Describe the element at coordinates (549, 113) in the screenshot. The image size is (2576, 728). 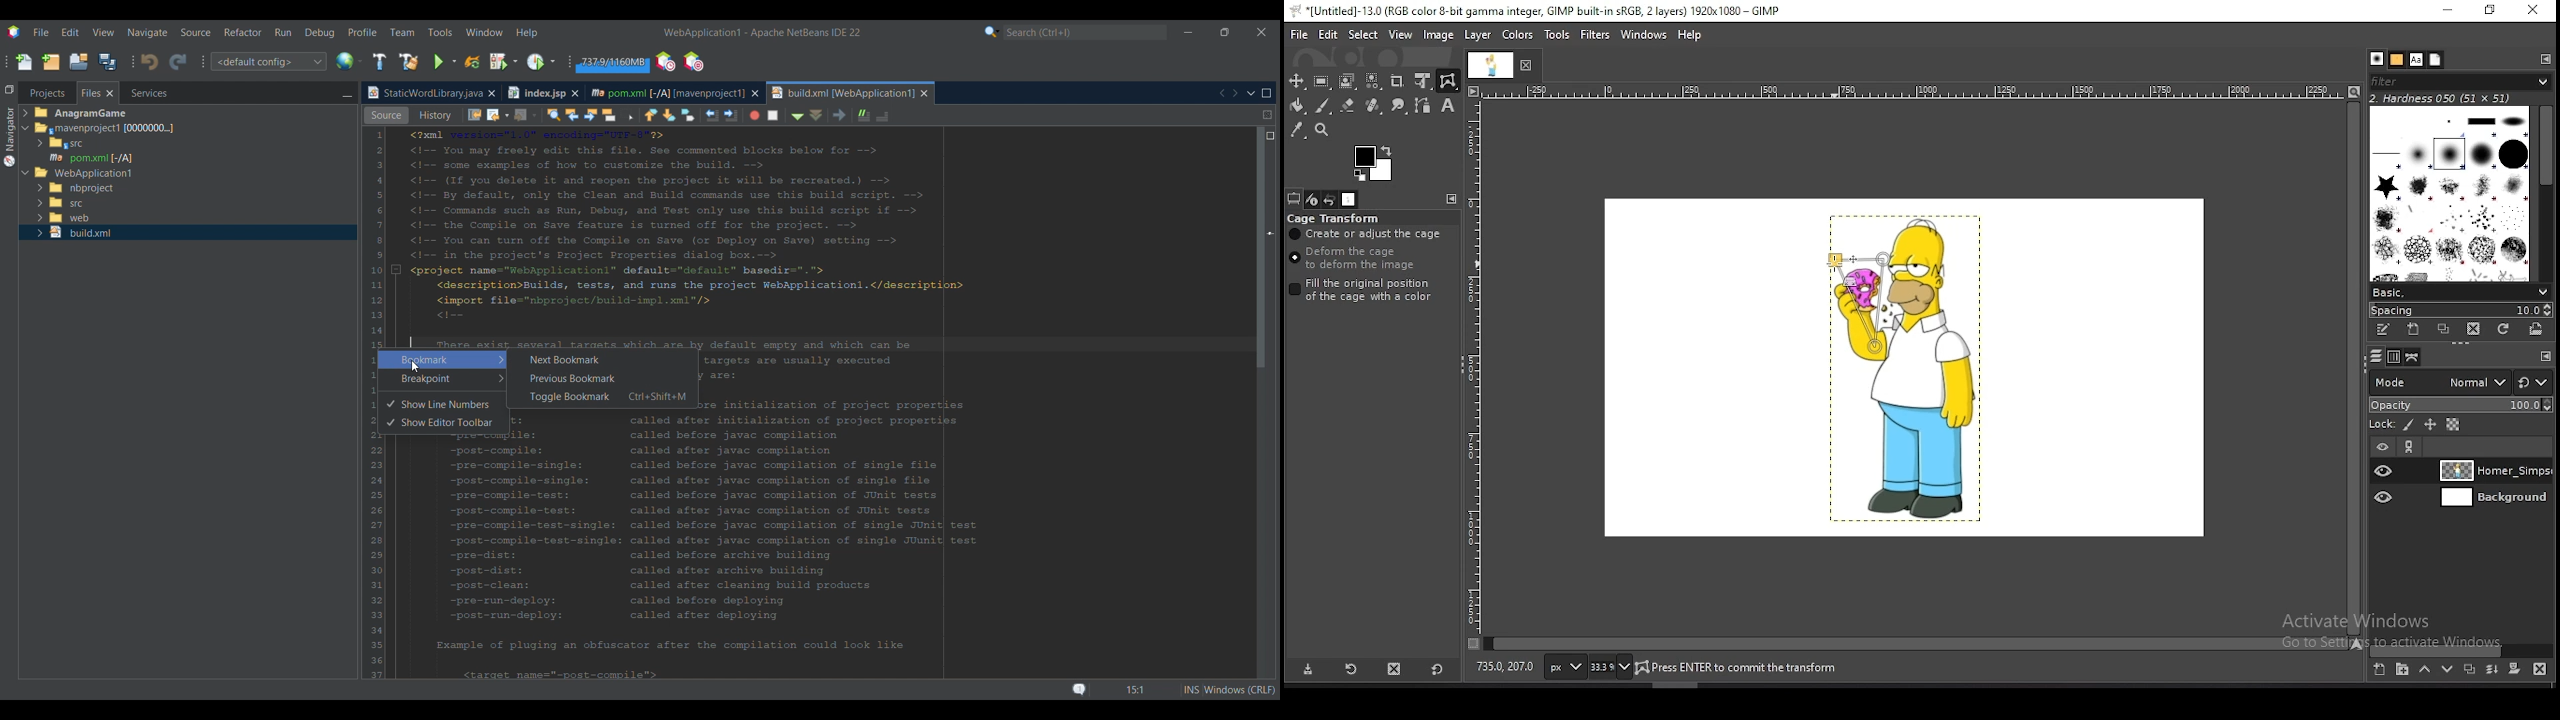
I see `History view` at that location.